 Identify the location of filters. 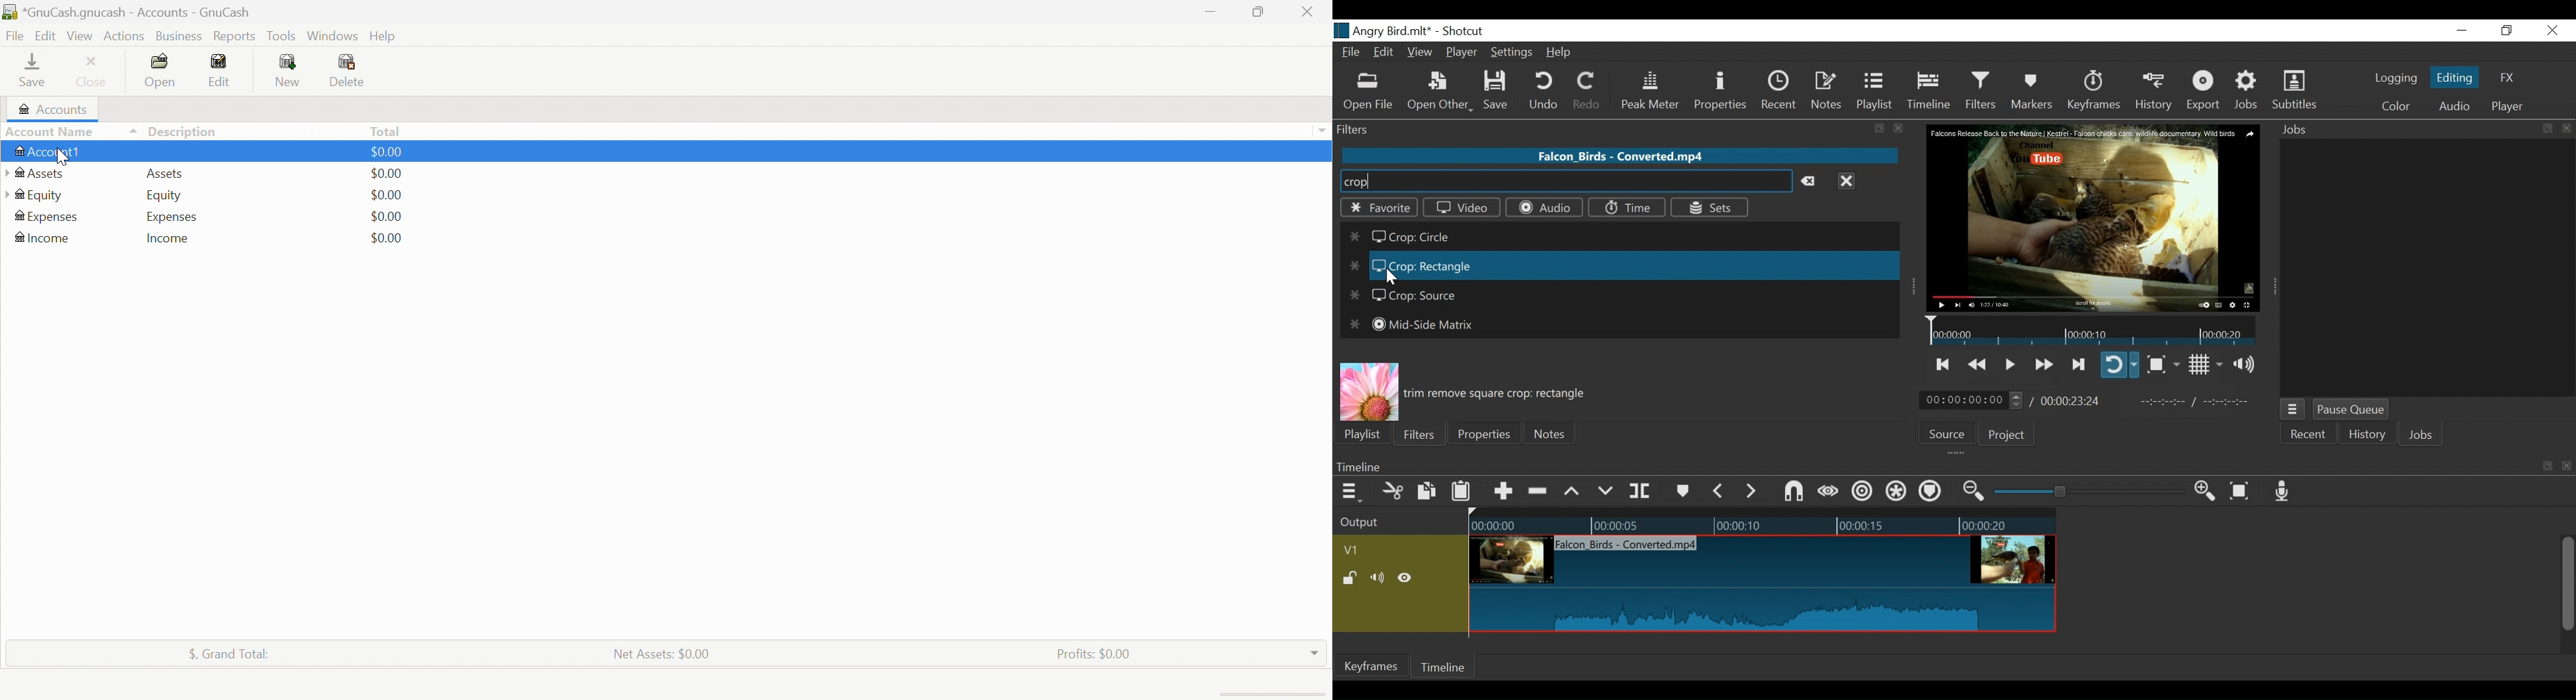
(1595, 128).